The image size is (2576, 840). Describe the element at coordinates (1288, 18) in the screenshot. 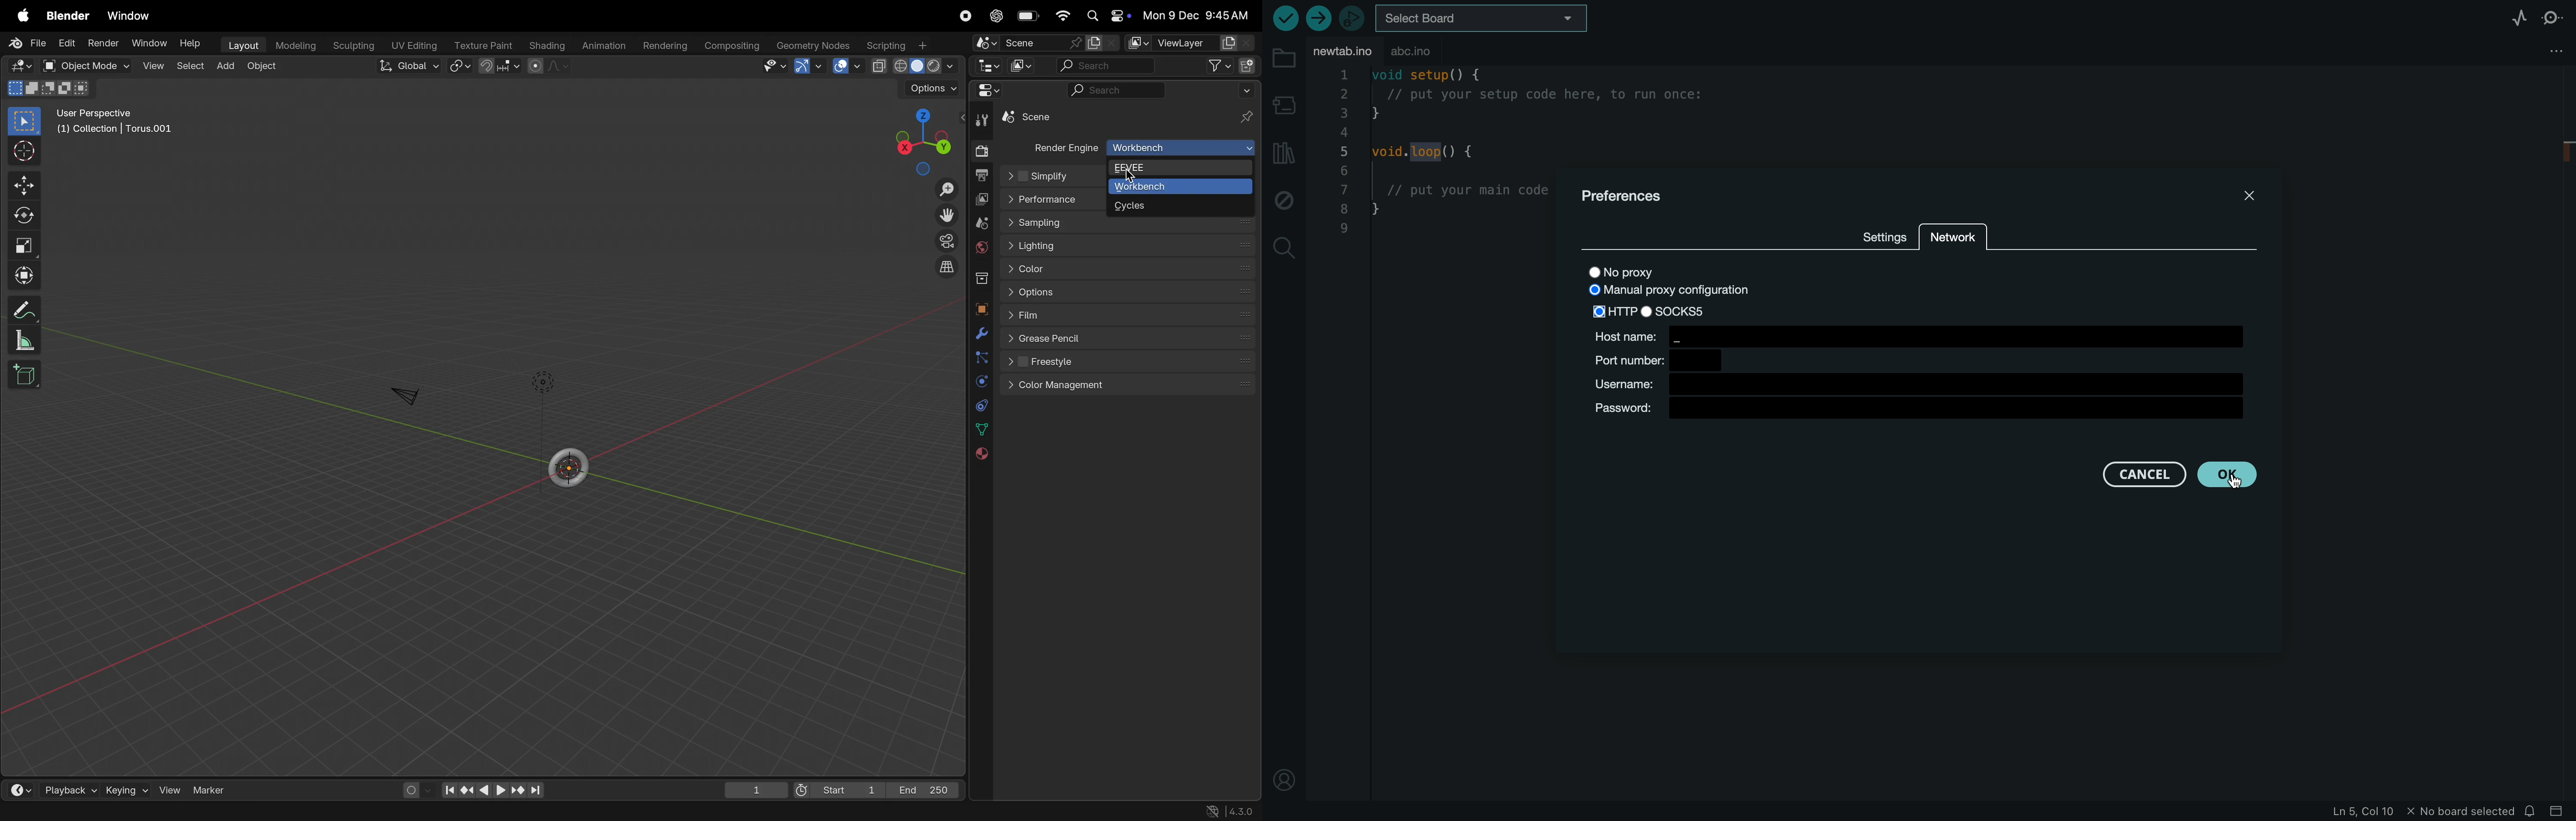

I see `verify` at that location.